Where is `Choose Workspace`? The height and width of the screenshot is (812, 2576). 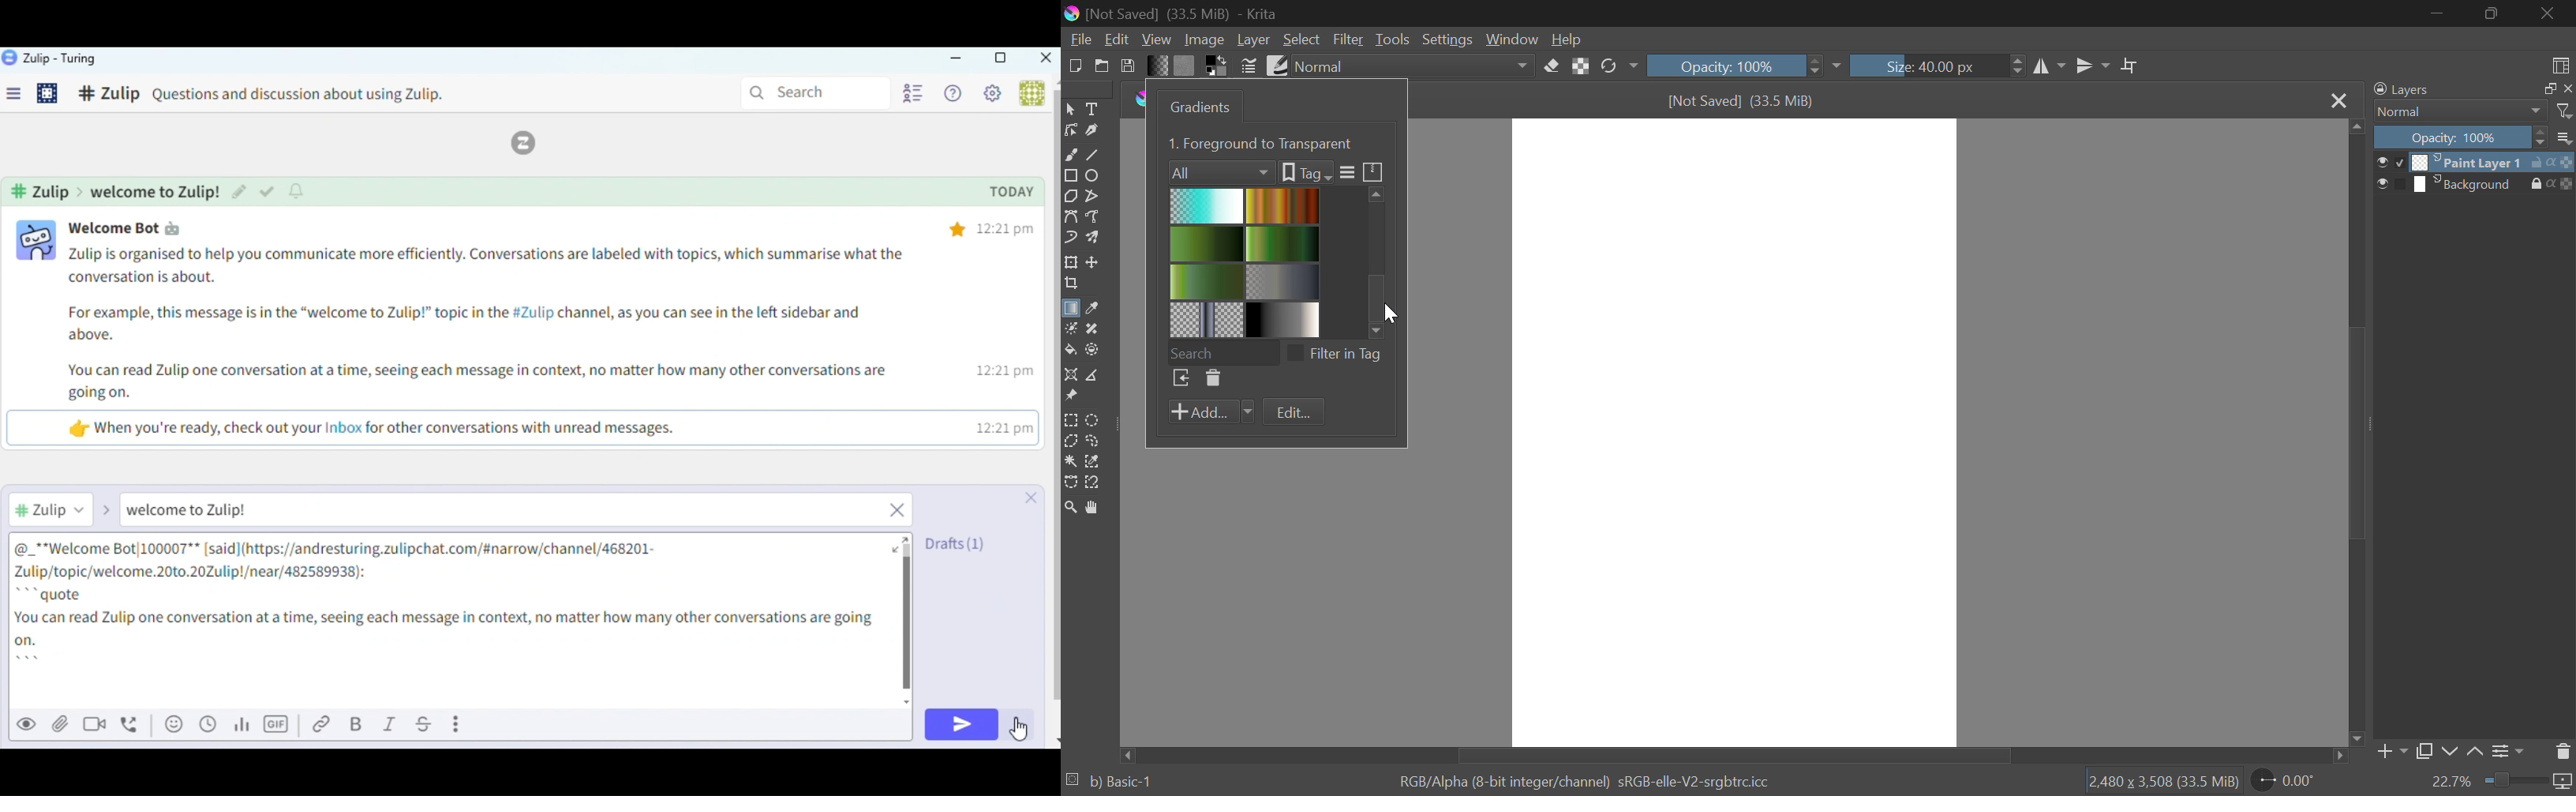 Choose Workspace is located at coordinates (2558, 62).